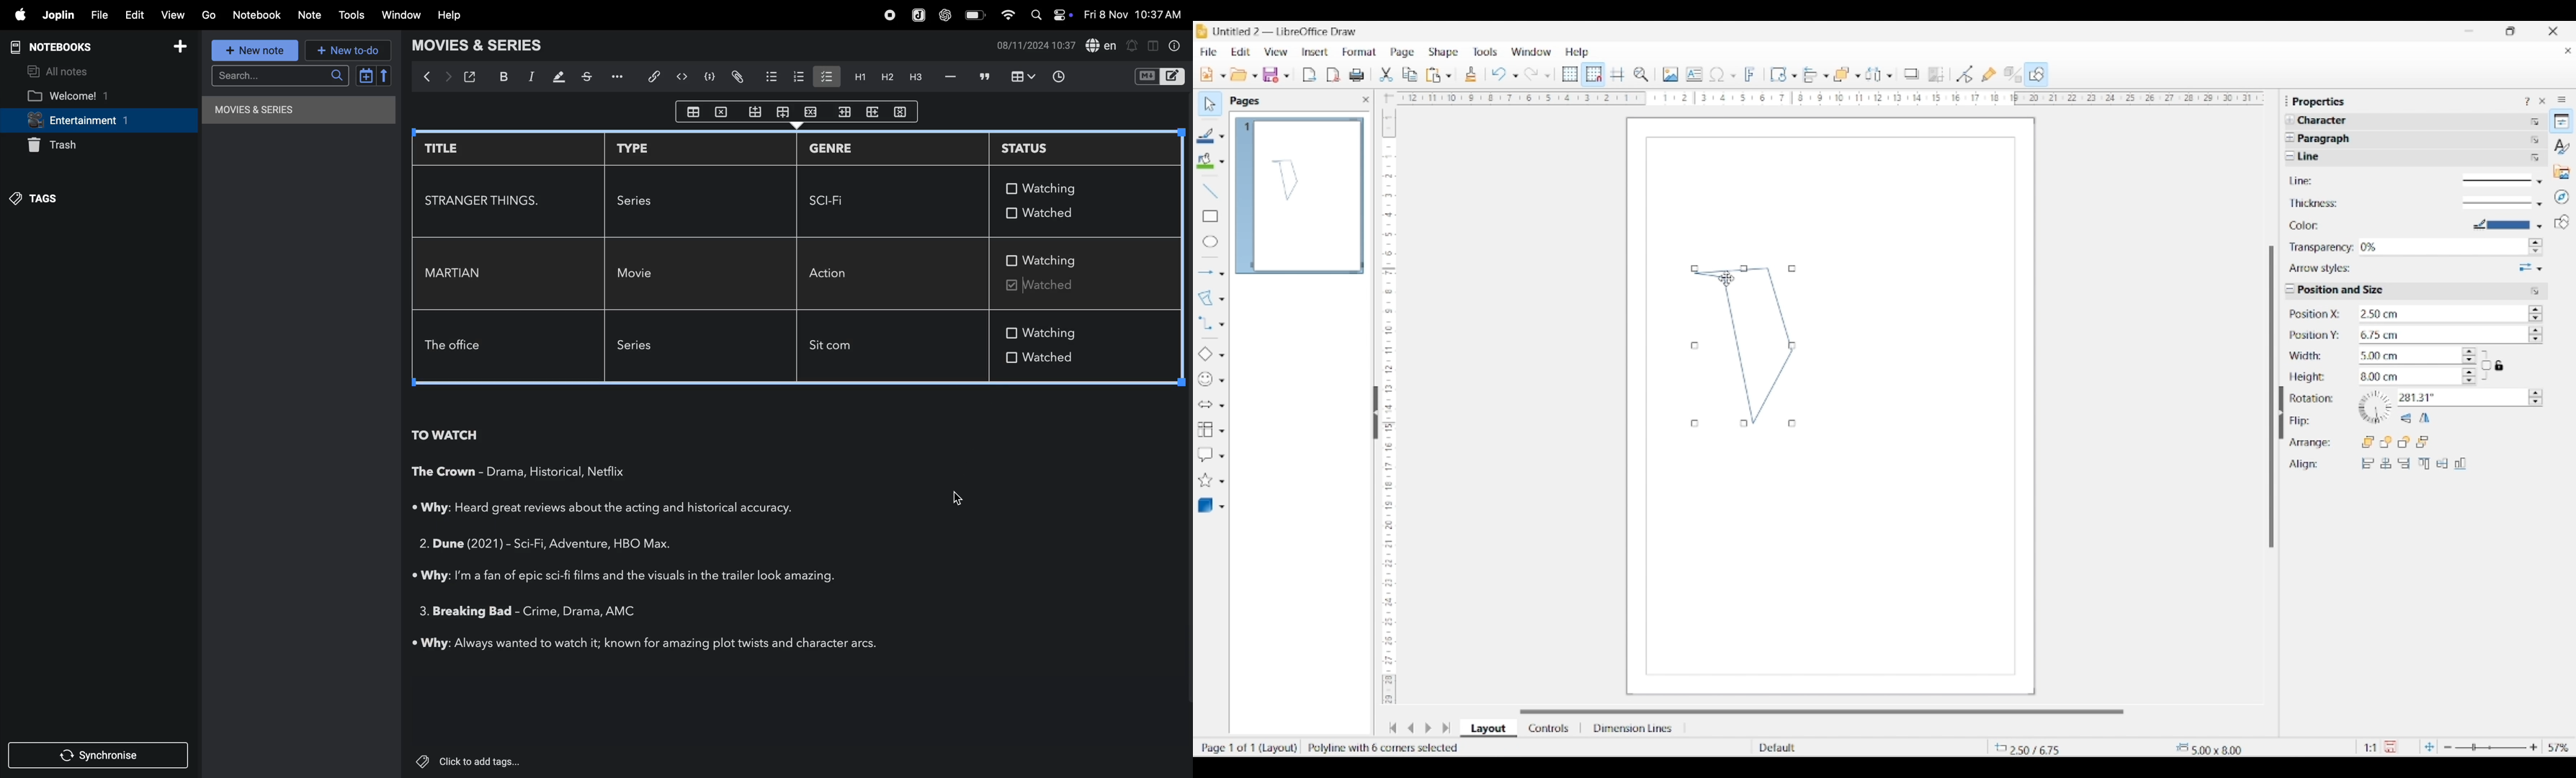 Image resolution: width=2576 pixels, height=784 pixels. I want to click on to watch, so click(445, 436).